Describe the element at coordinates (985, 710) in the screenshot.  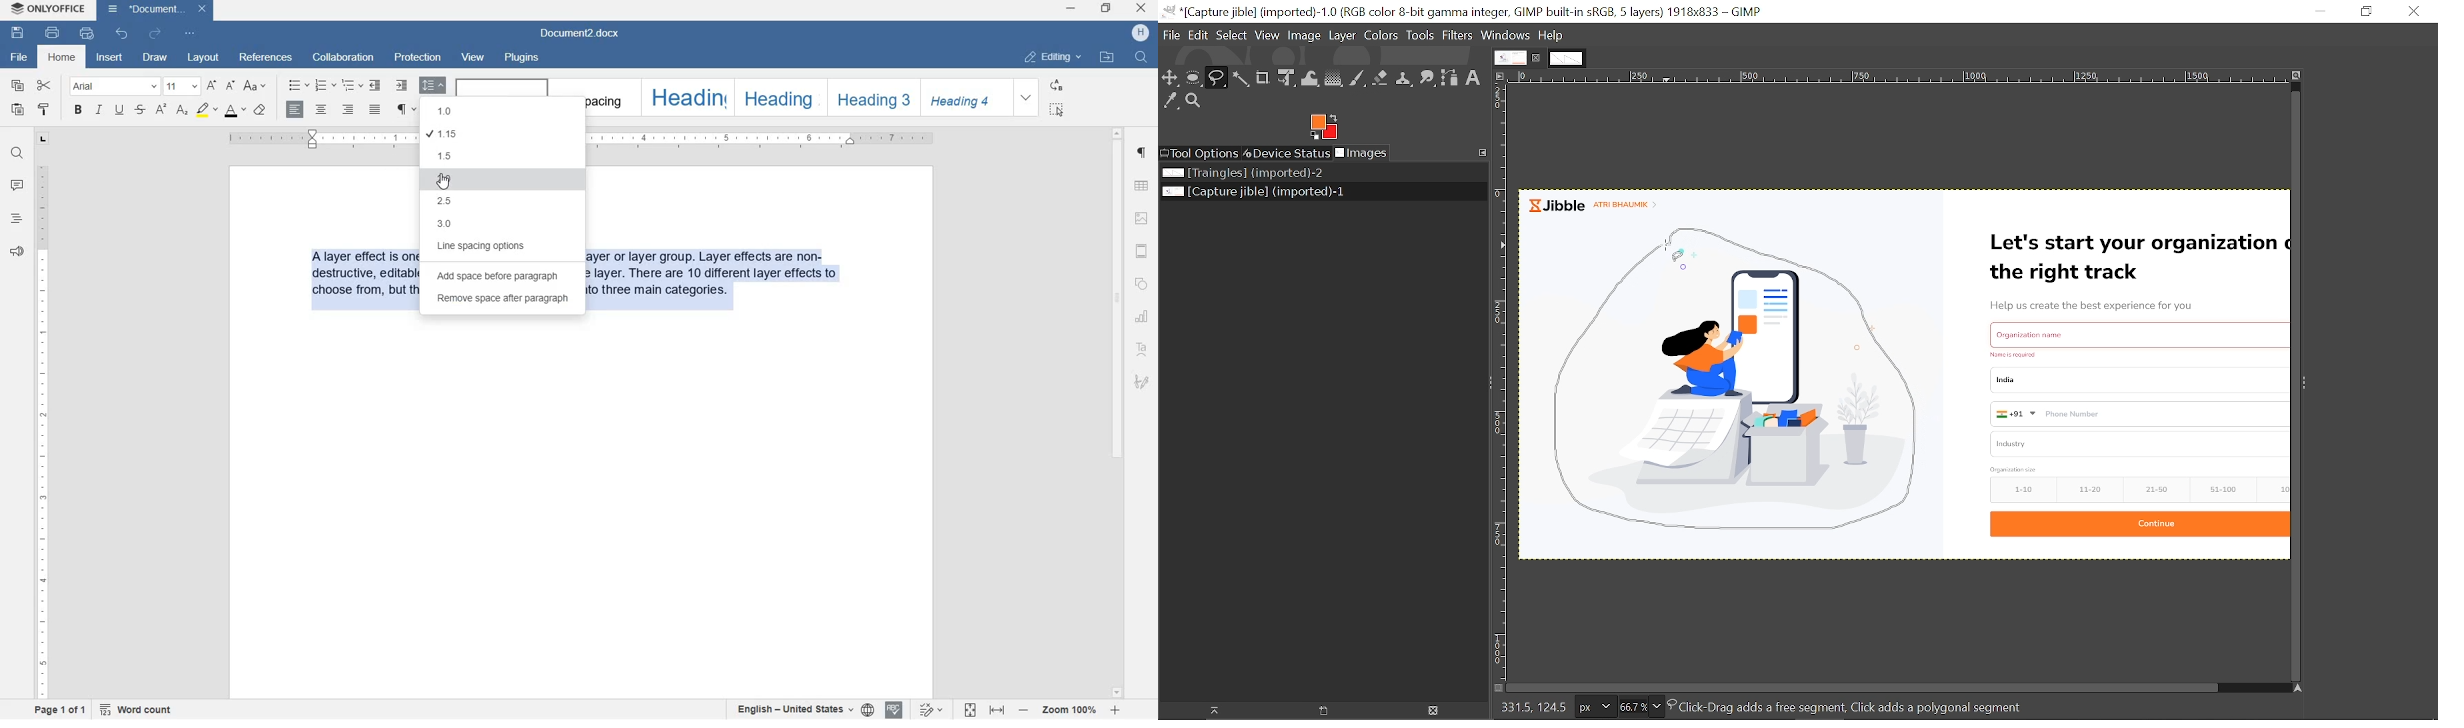
I see `fit to page or to width` at that location.